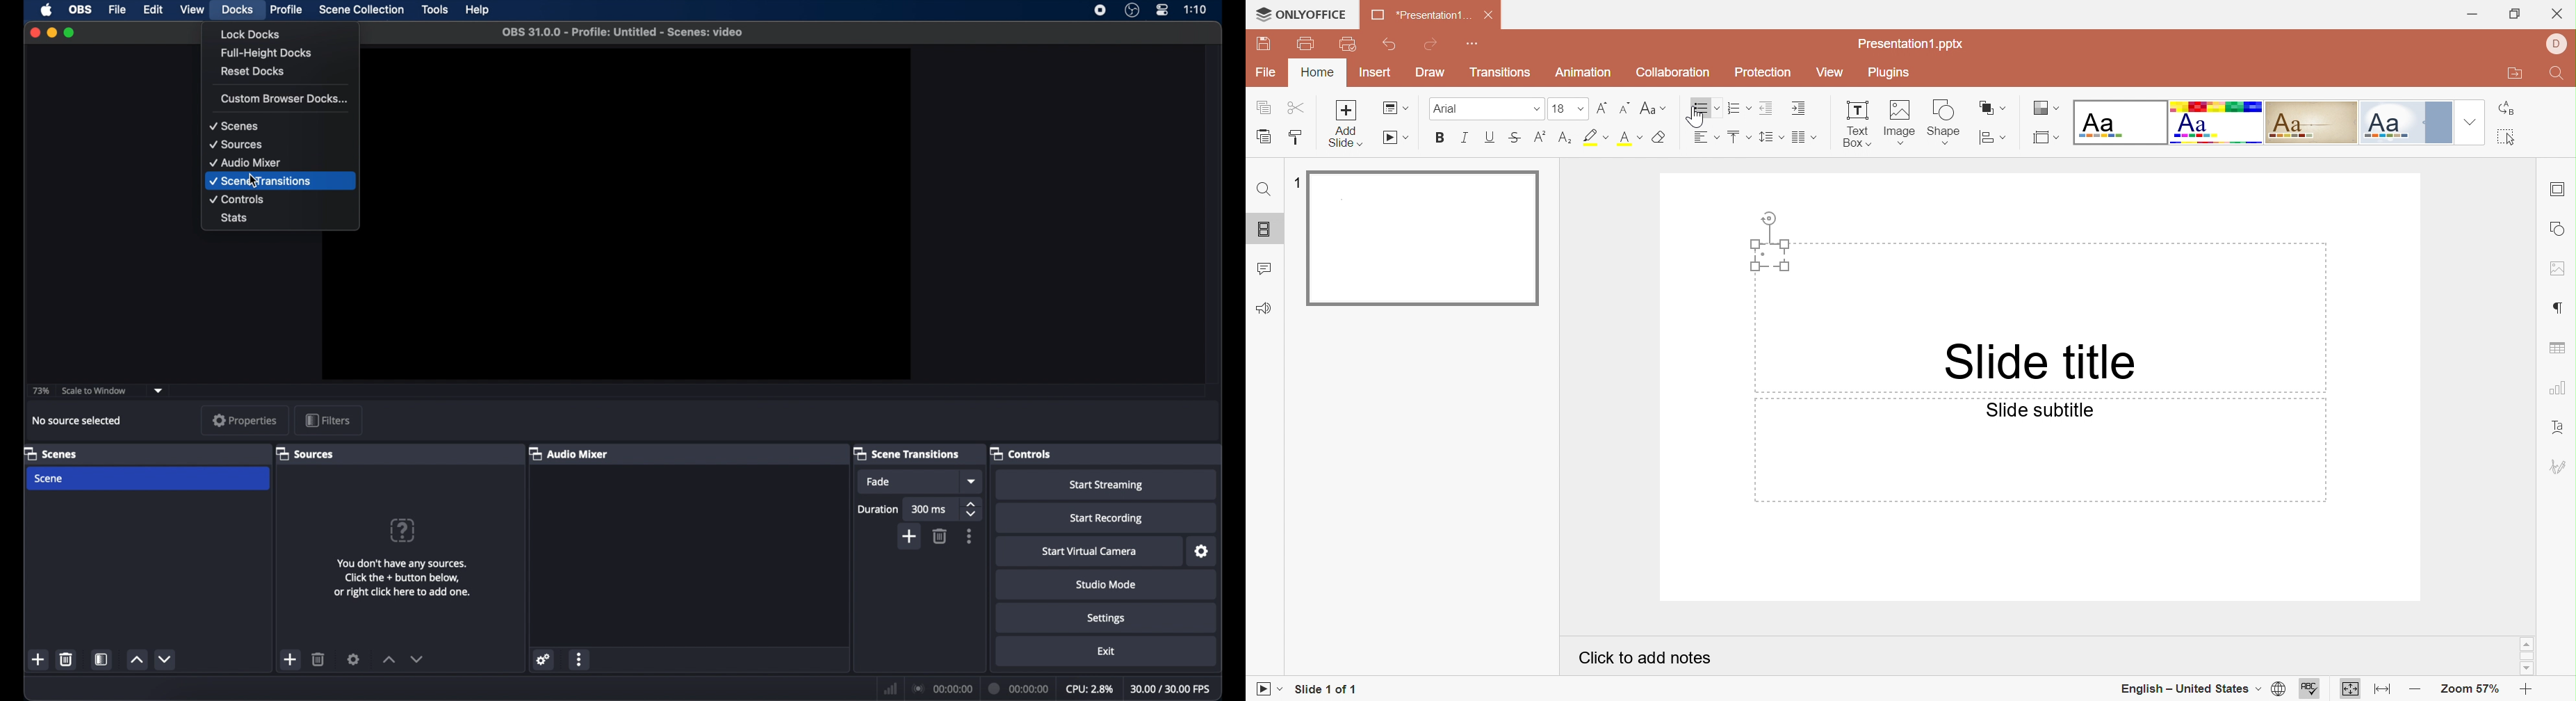  I want to click on set document language, so click(2276, 689).